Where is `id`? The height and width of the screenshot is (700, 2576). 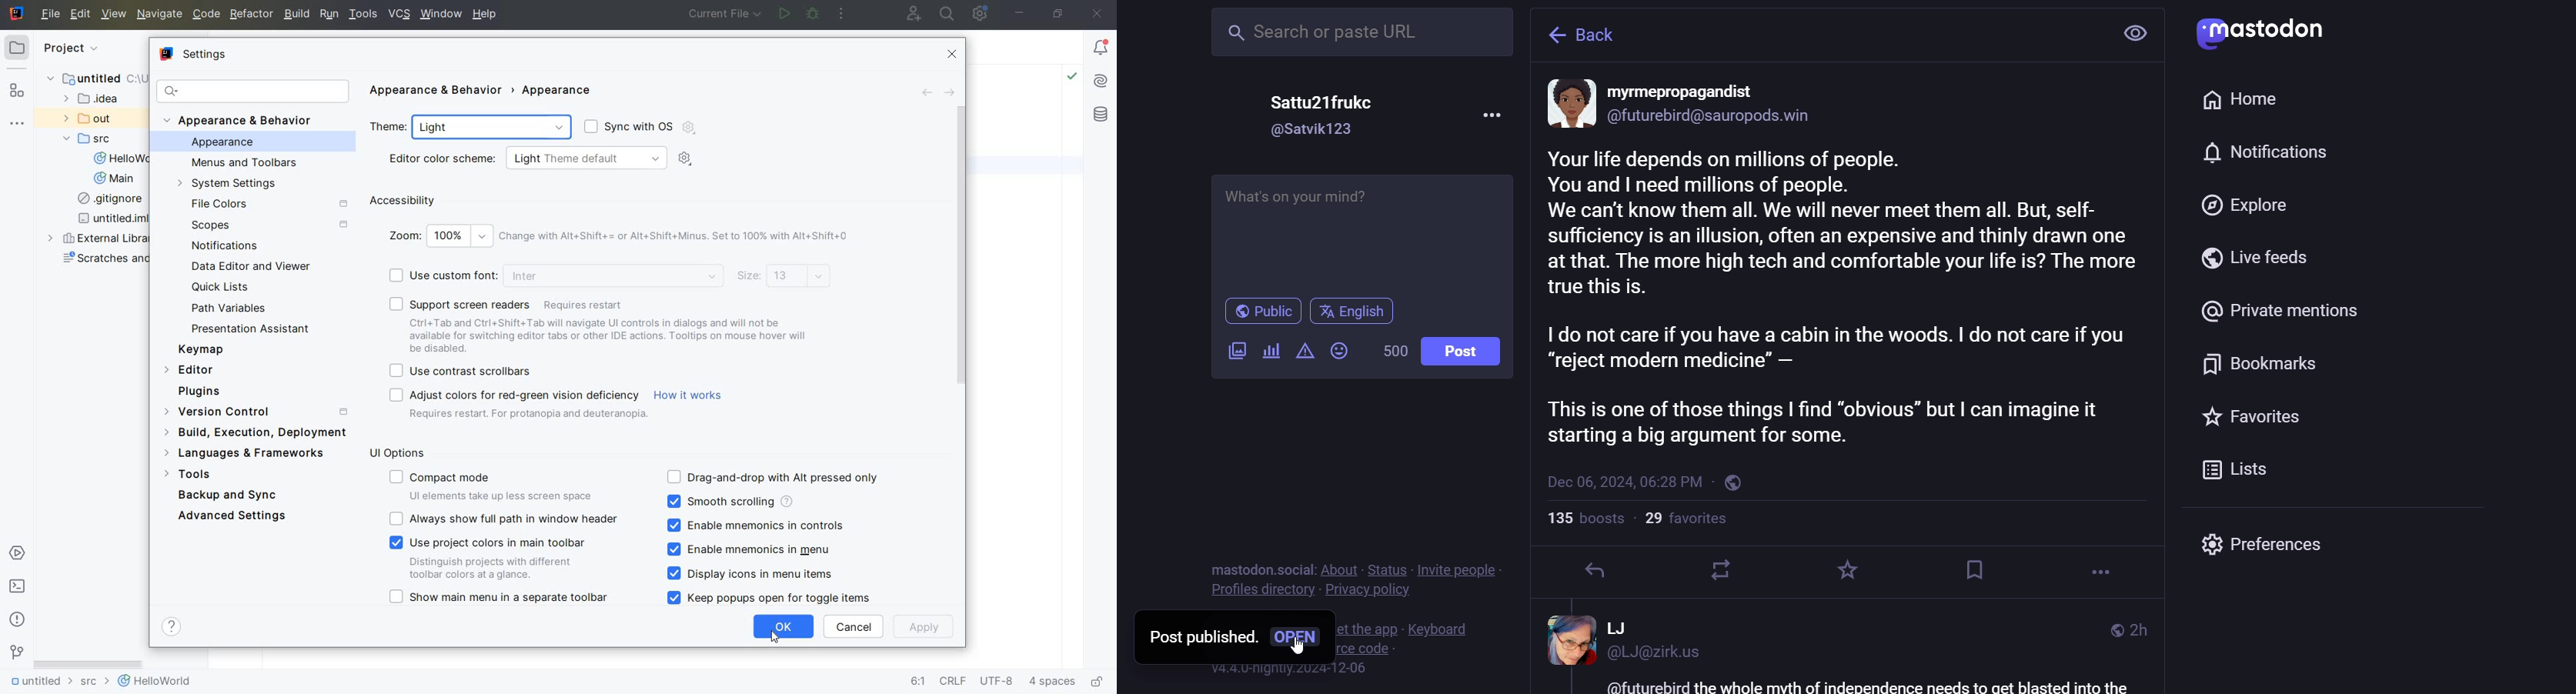
id is located at coordinates (1662, 657).